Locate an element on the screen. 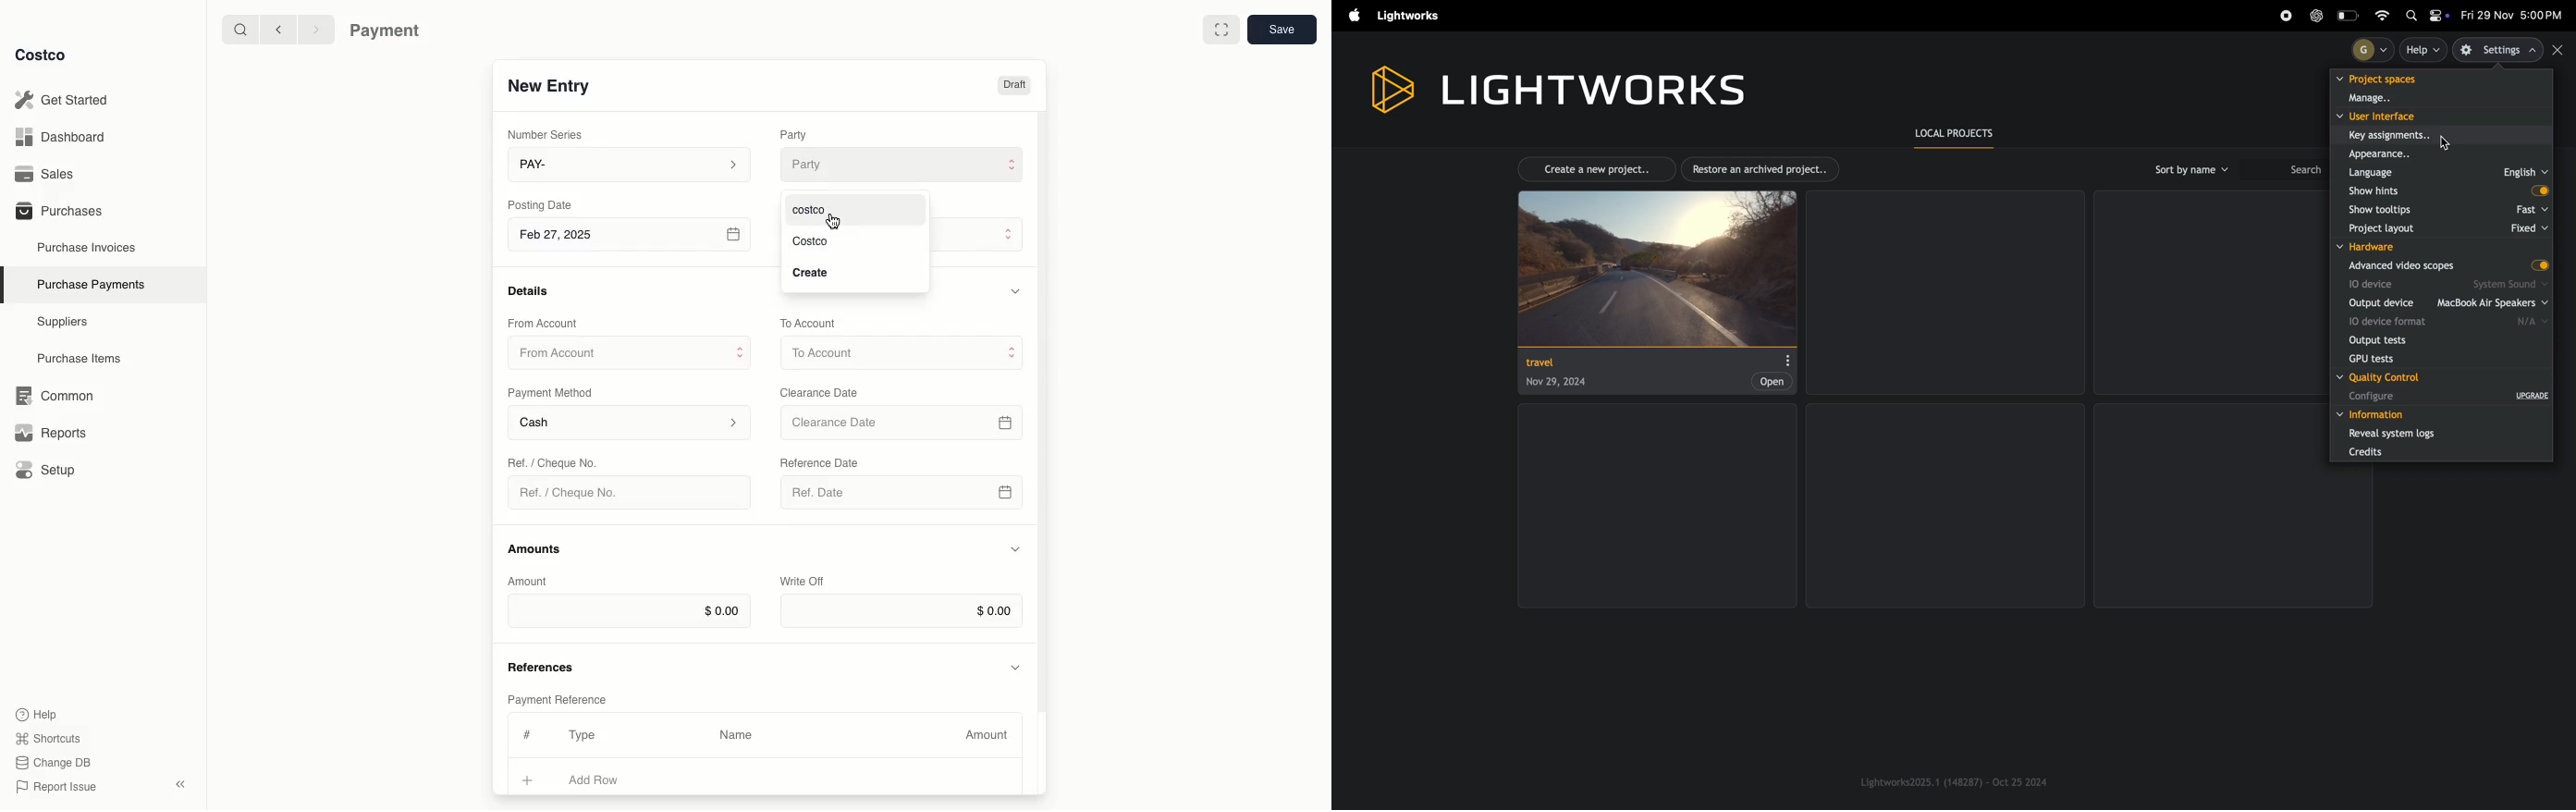 This screenshot has width=2576, height=812. Write Off is located at coordinates (803, 583).